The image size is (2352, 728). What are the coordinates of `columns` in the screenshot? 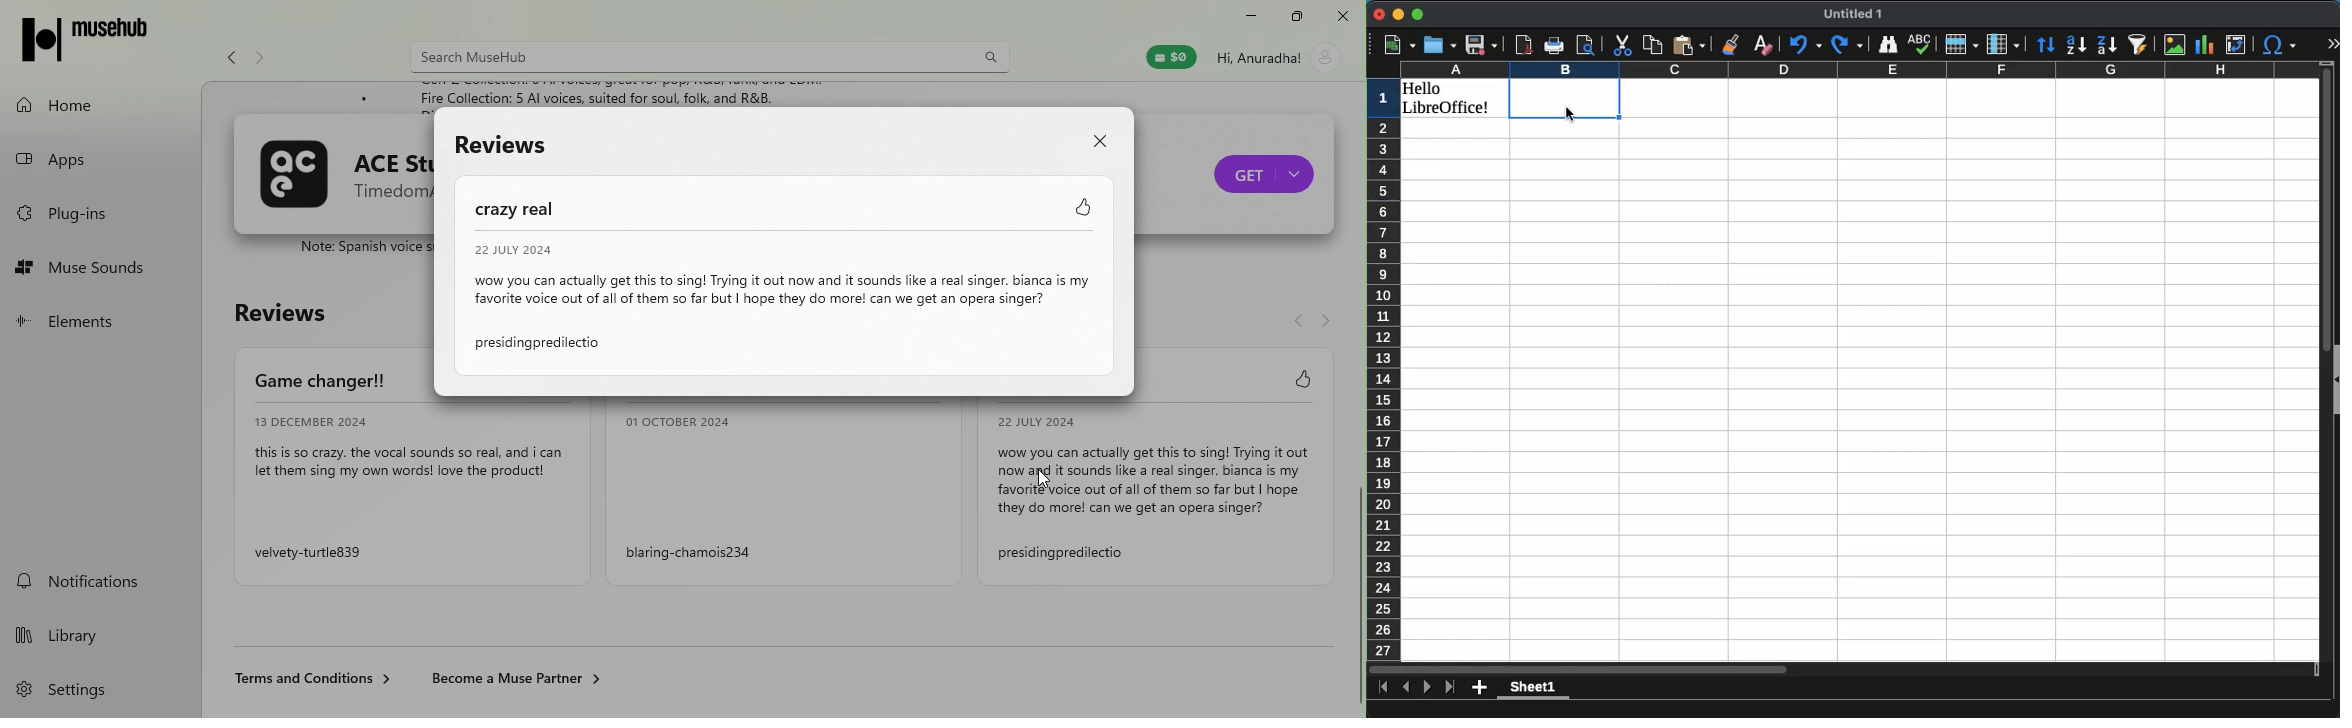 It's located at (2003, 44).